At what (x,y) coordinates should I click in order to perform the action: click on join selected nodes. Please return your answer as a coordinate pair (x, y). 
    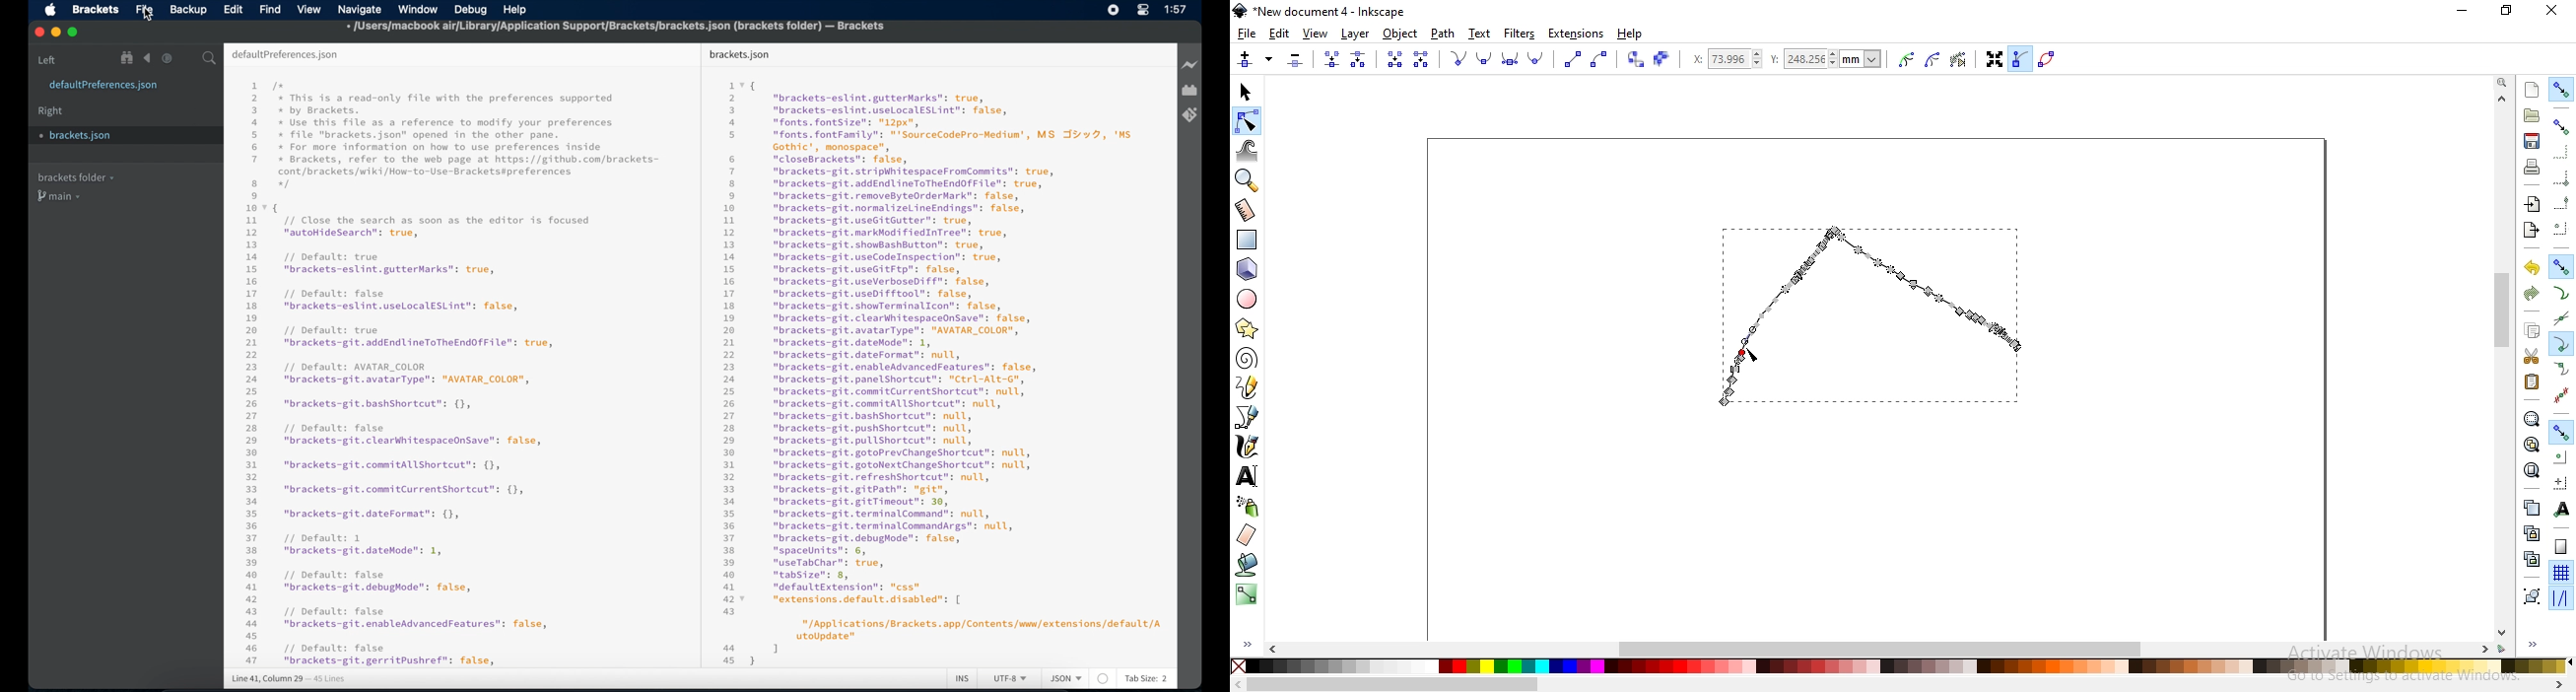
    Looking at the image, I should click on (1331, 60).